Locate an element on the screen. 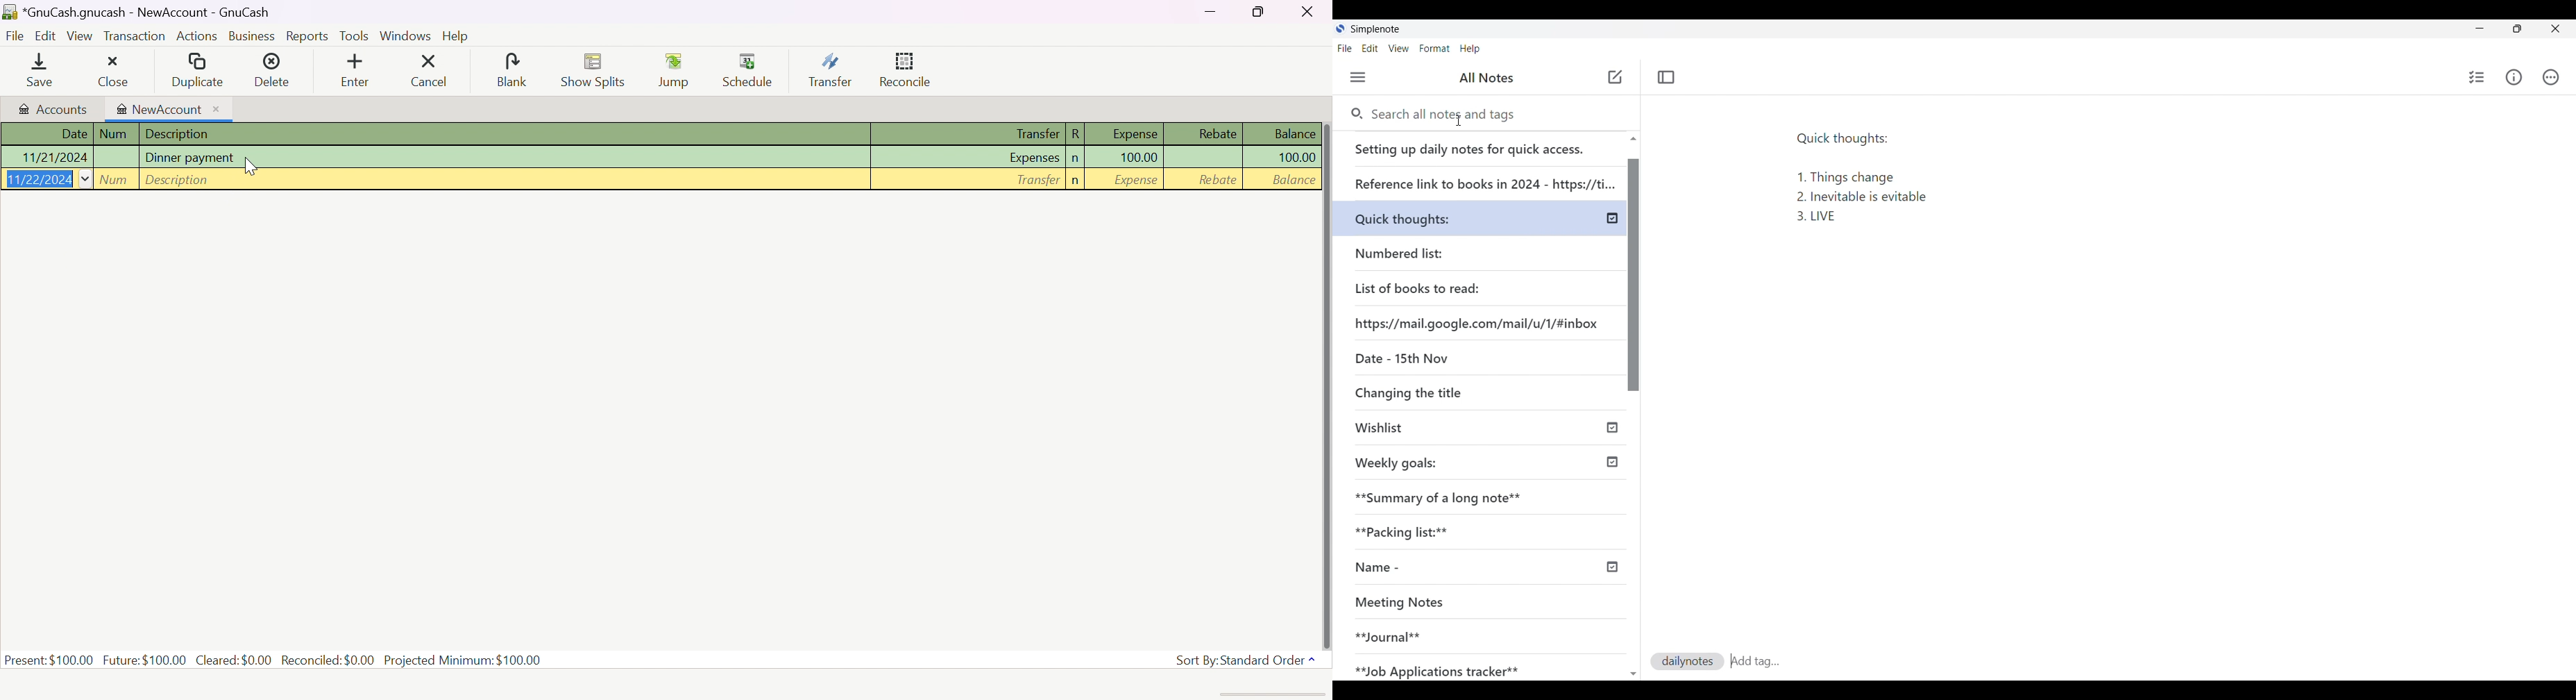 This screenshot has height=700, width=2576. Software logo is located at coordinates (1341, 29).